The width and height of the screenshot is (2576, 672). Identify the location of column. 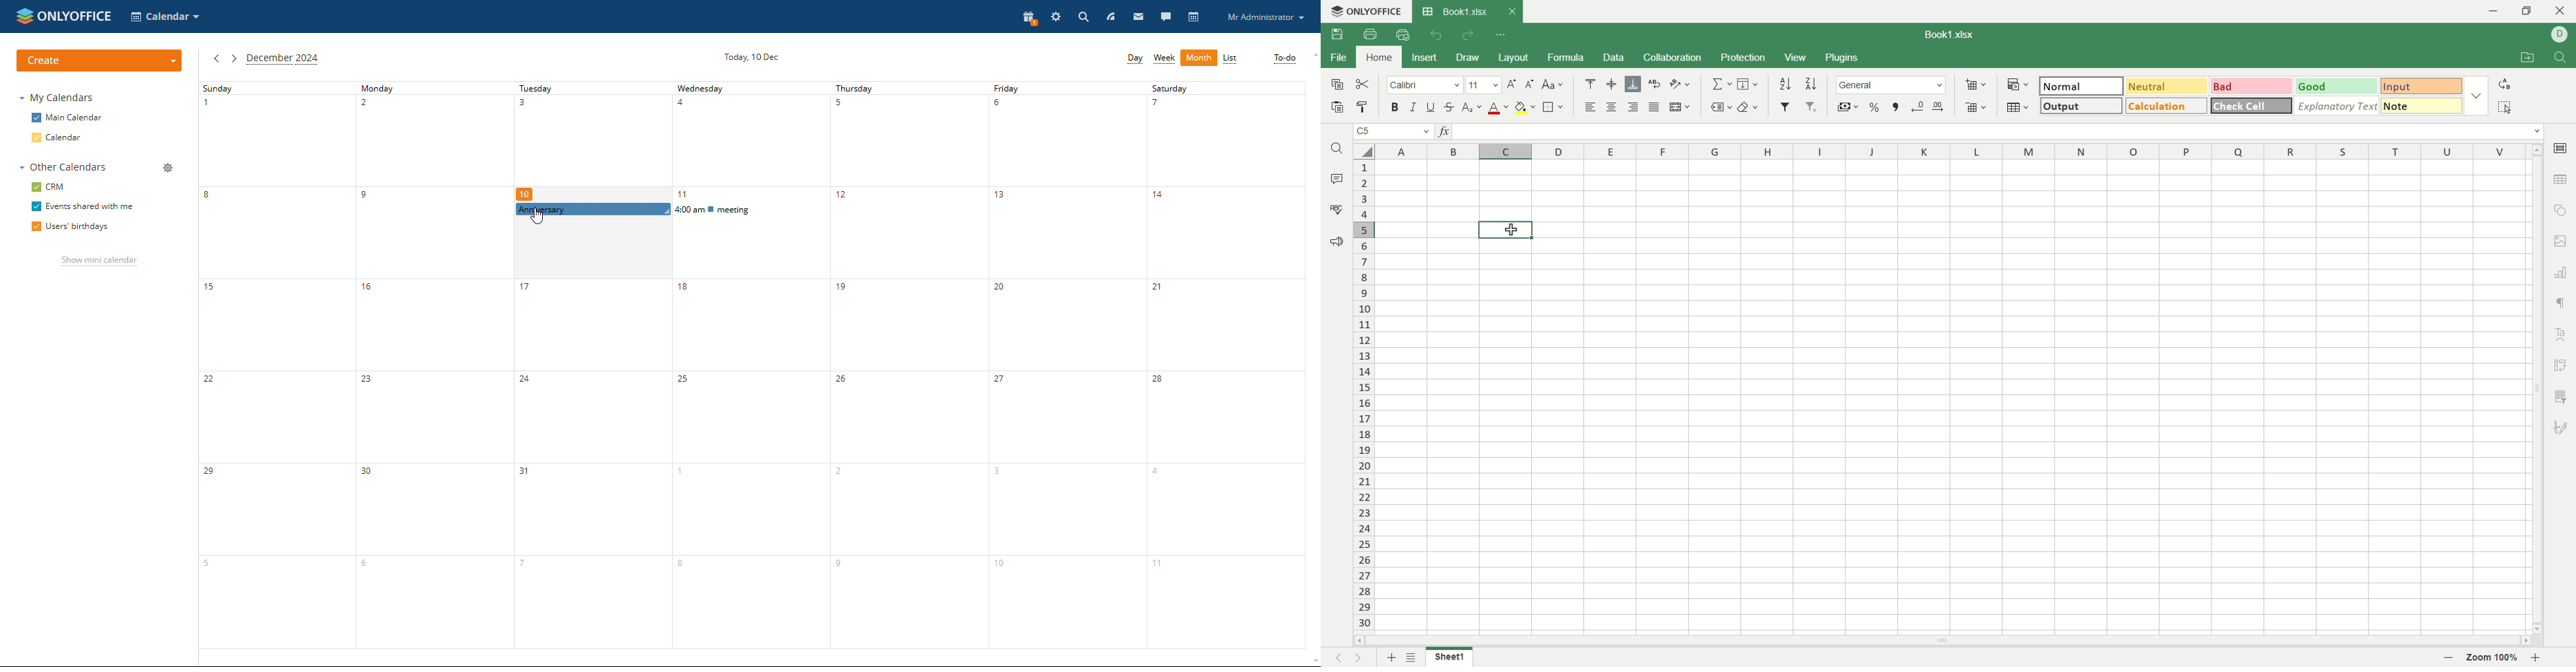
(1949, 153).